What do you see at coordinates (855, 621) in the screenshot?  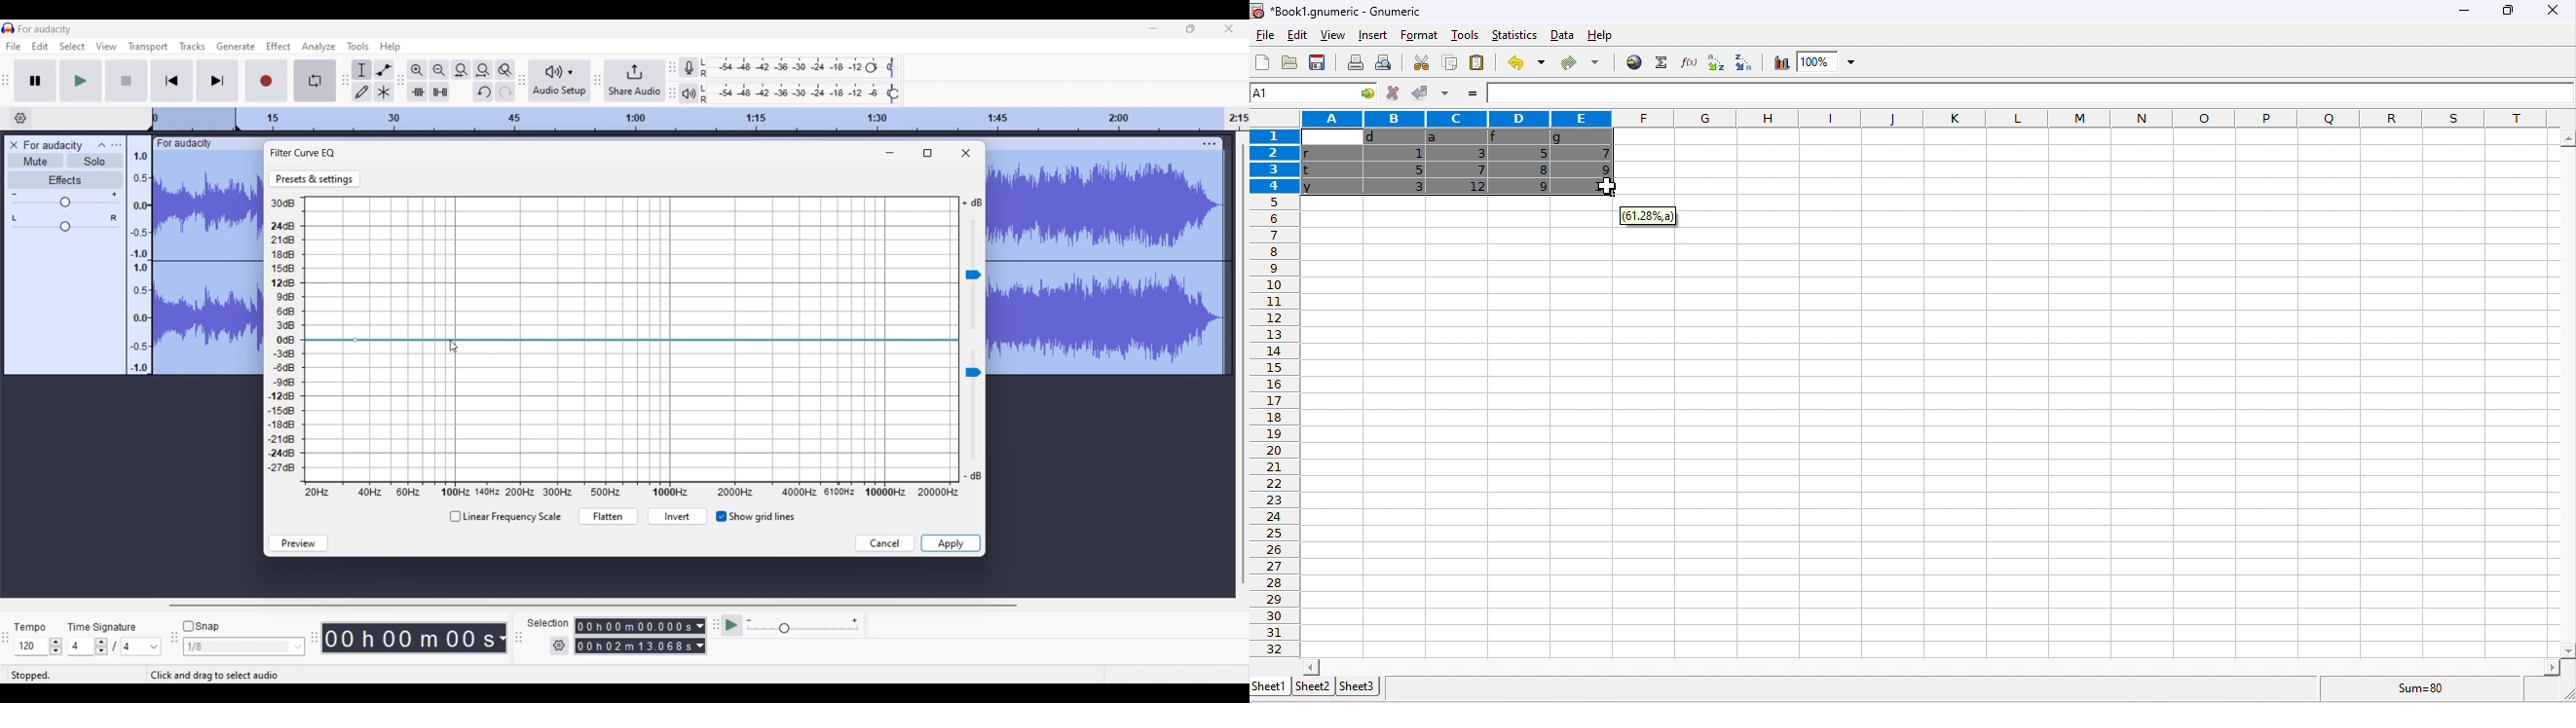 I see `Max. playback speed` at bounding box center [855, 621].